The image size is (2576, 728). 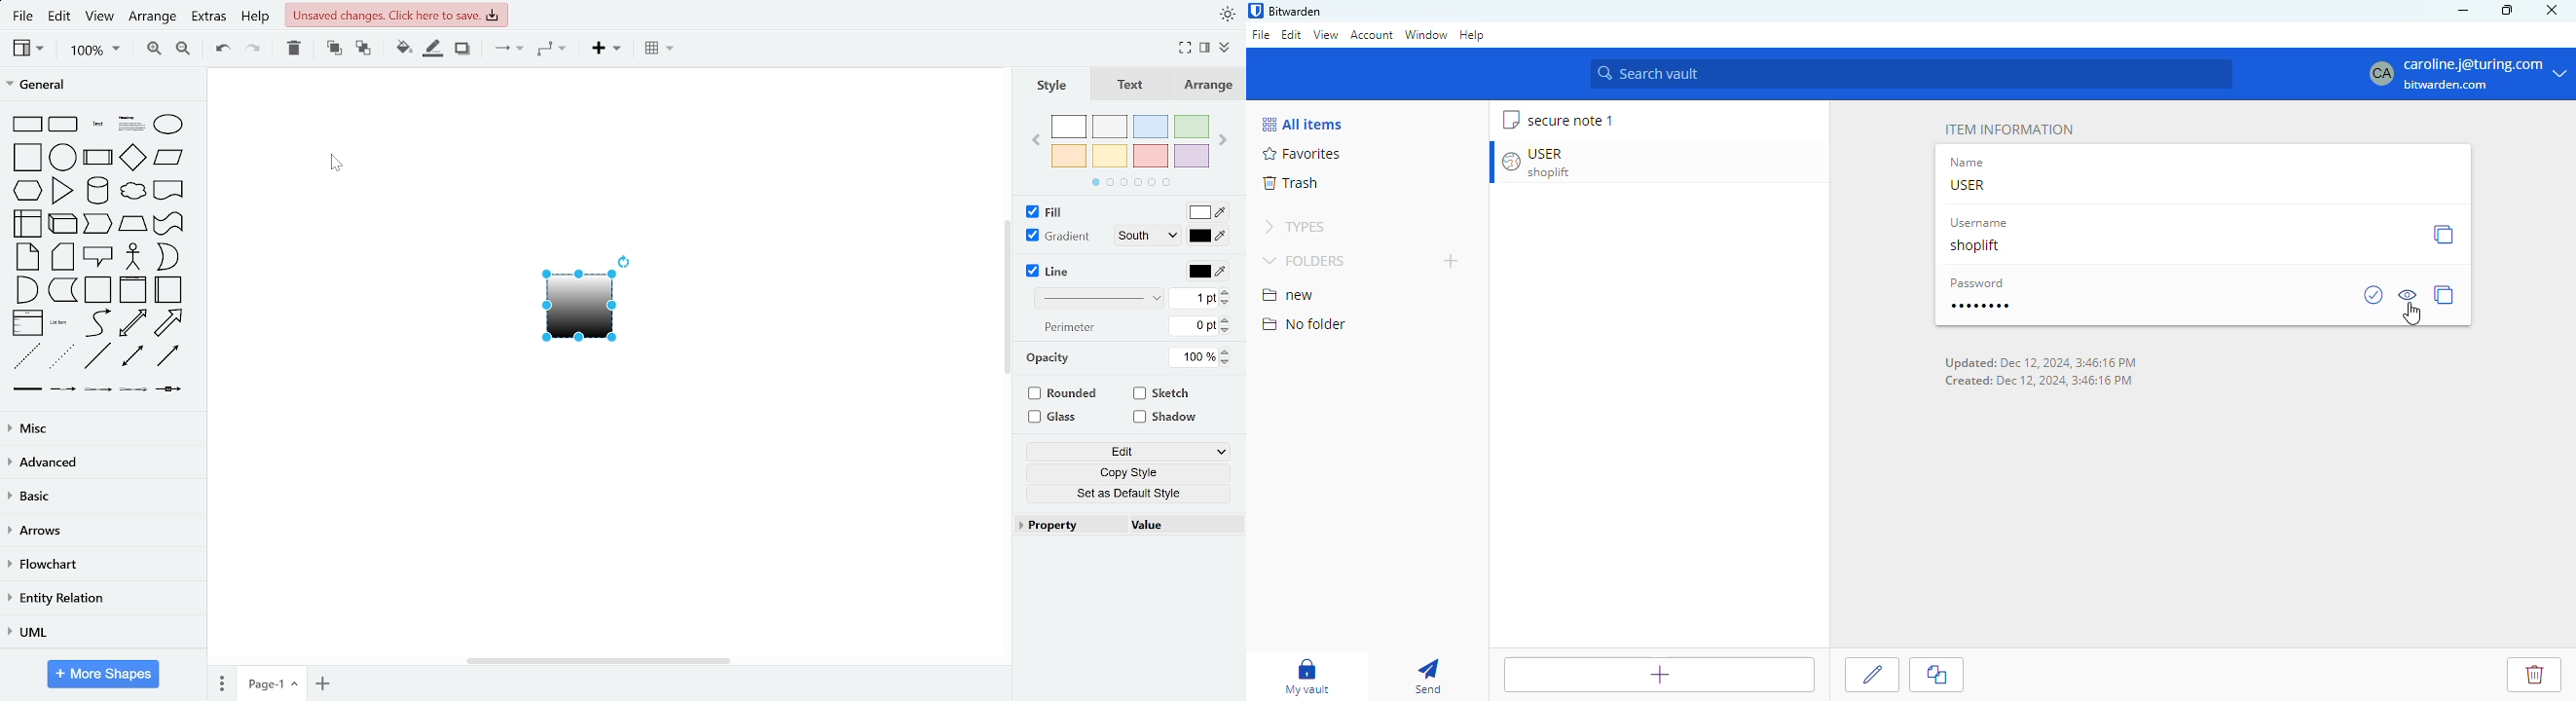 What do you see at coordinates (1452, 261) in the screenshot?
I see `add folder` at bounding box center [1452, 261].